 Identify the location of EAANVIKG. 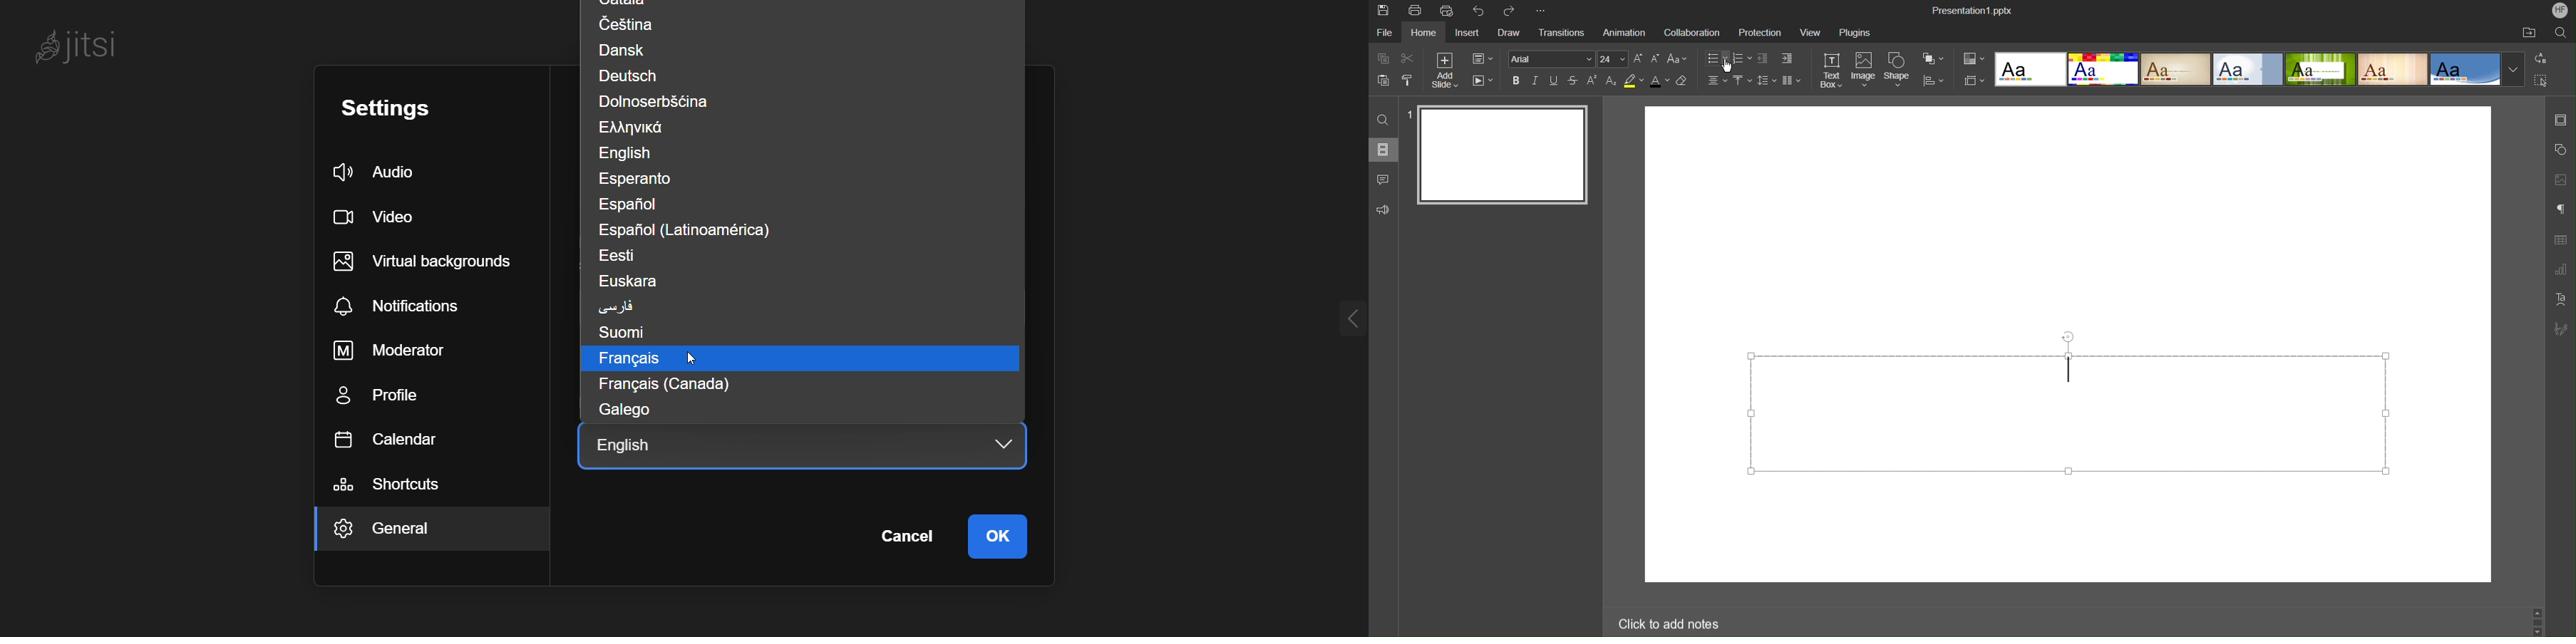
(642, 127).